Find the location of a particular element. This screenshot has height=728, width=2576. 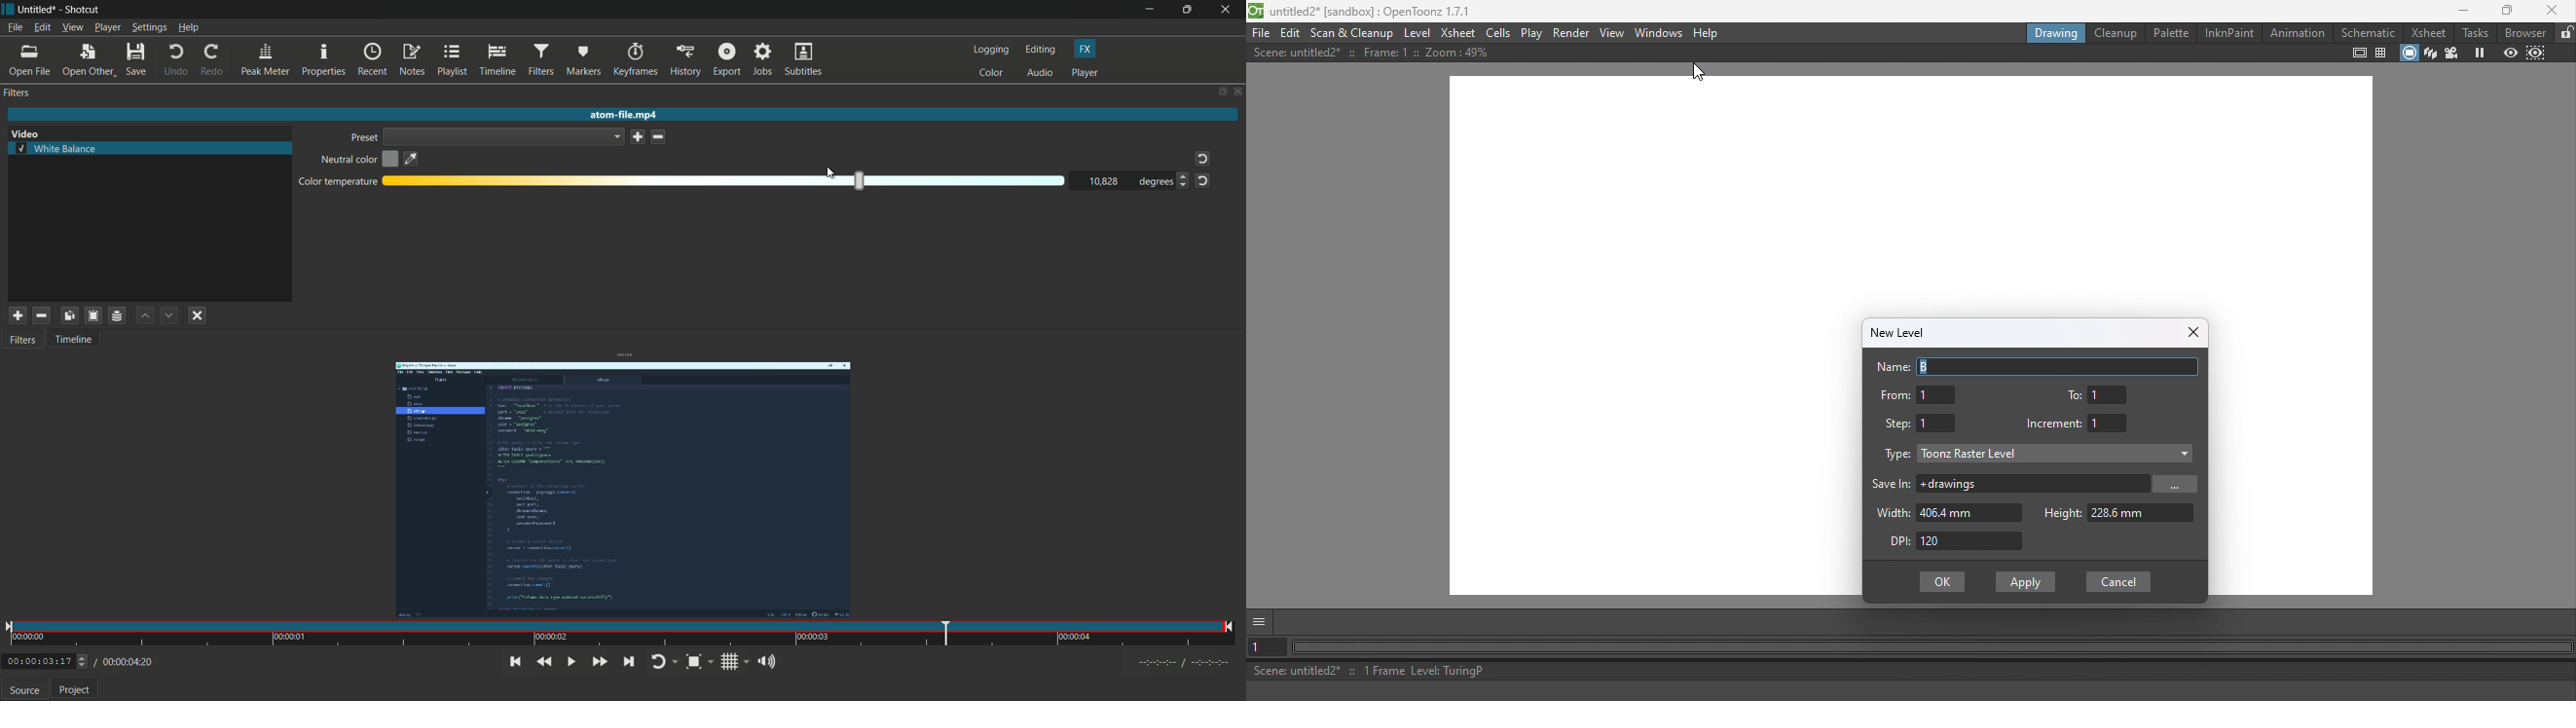

keyframes is located at coordinates (636, 59).